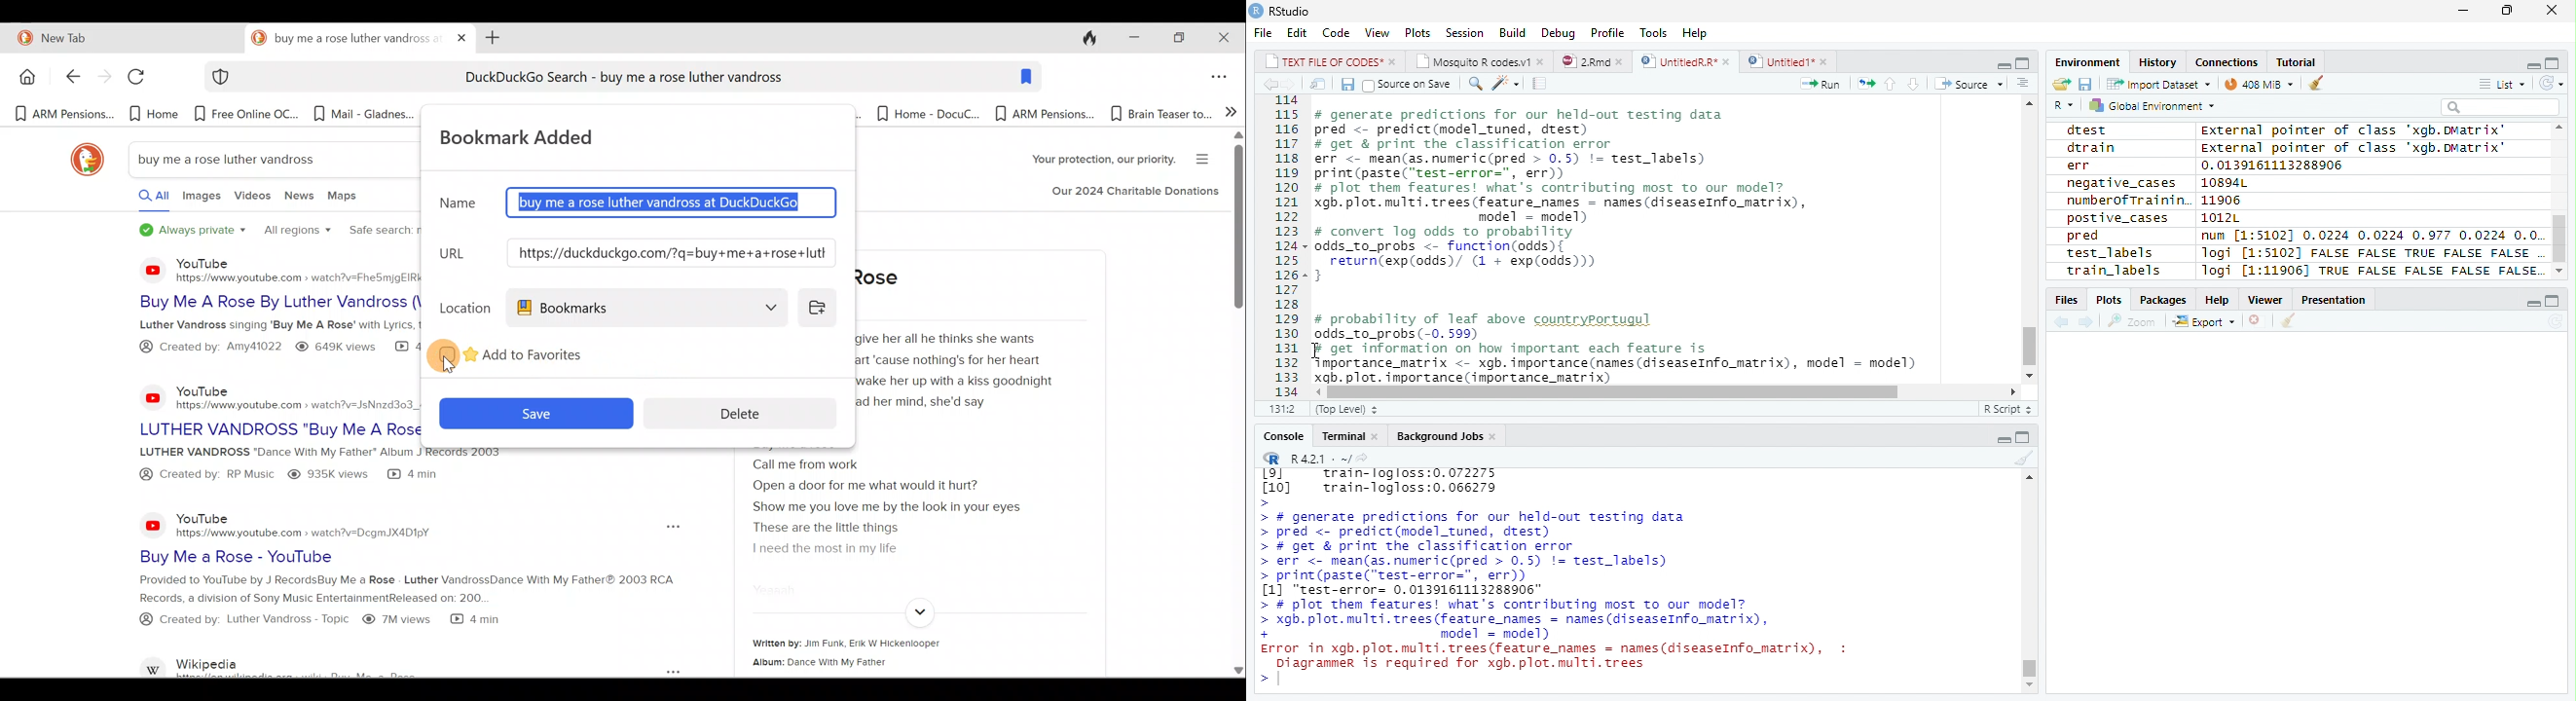 This screenshot has width=2576, height=728. I want to click on URL, so click(459, 254).